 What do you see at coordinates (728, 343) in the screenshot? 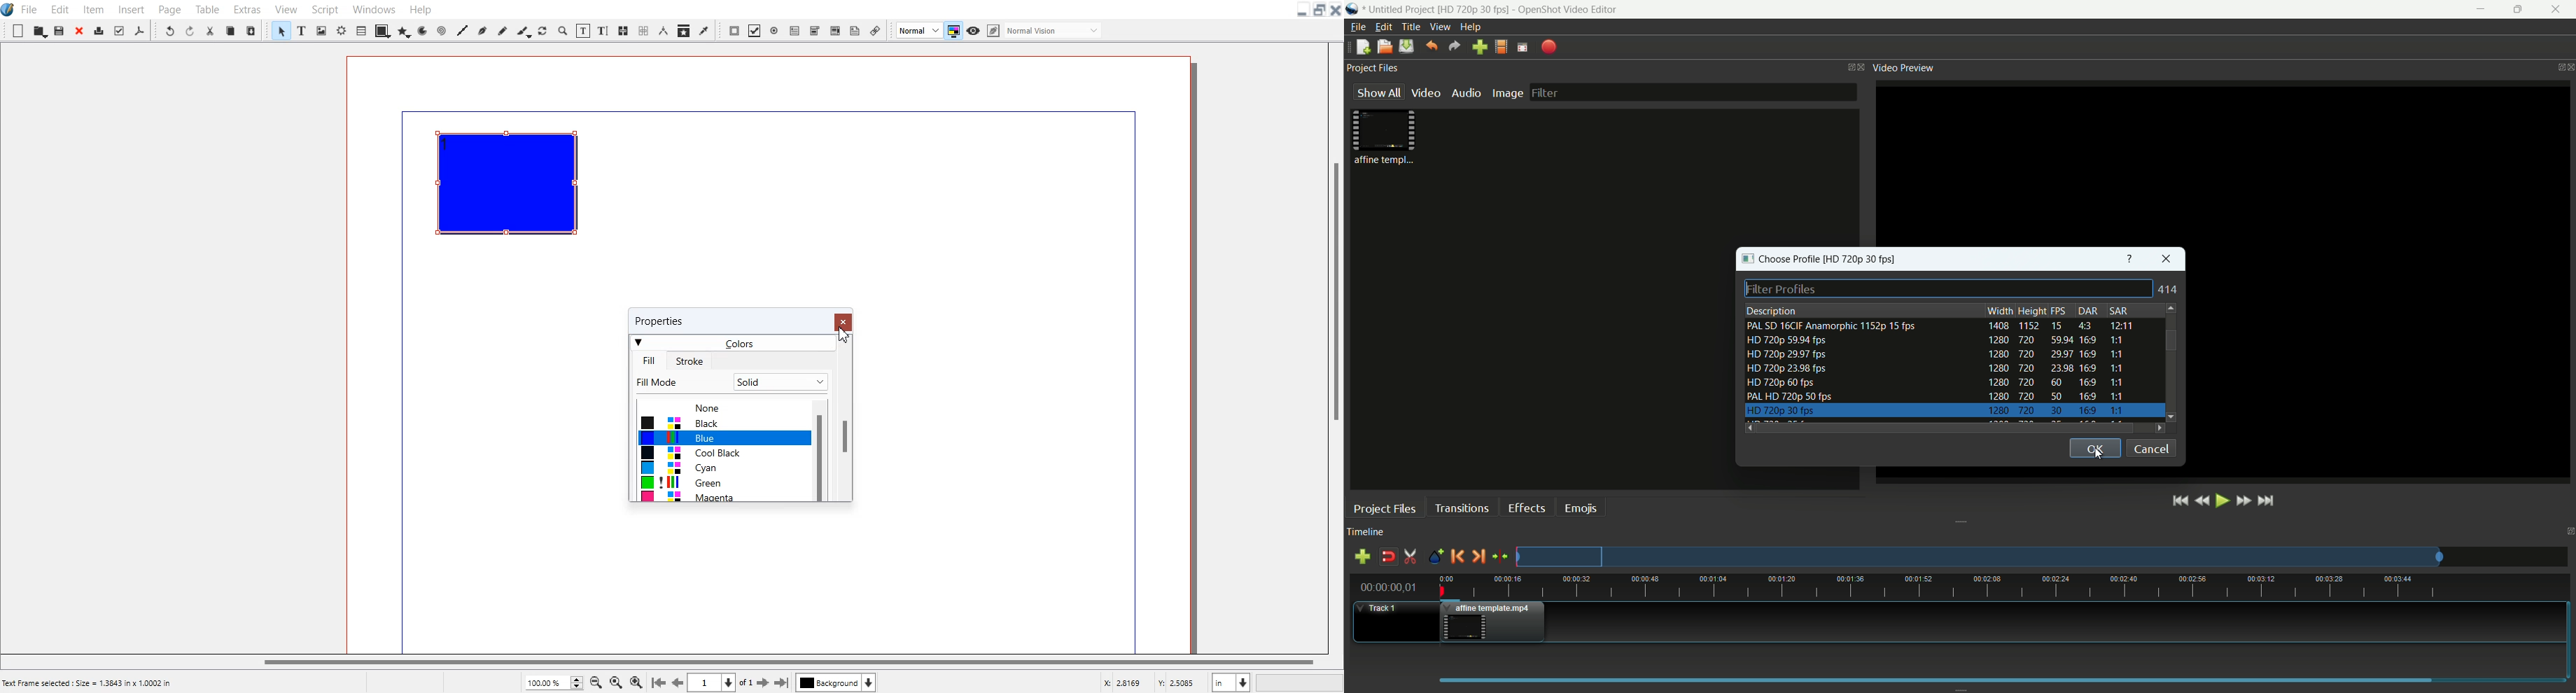
I see `Colors` at bounding box center [728, 343].